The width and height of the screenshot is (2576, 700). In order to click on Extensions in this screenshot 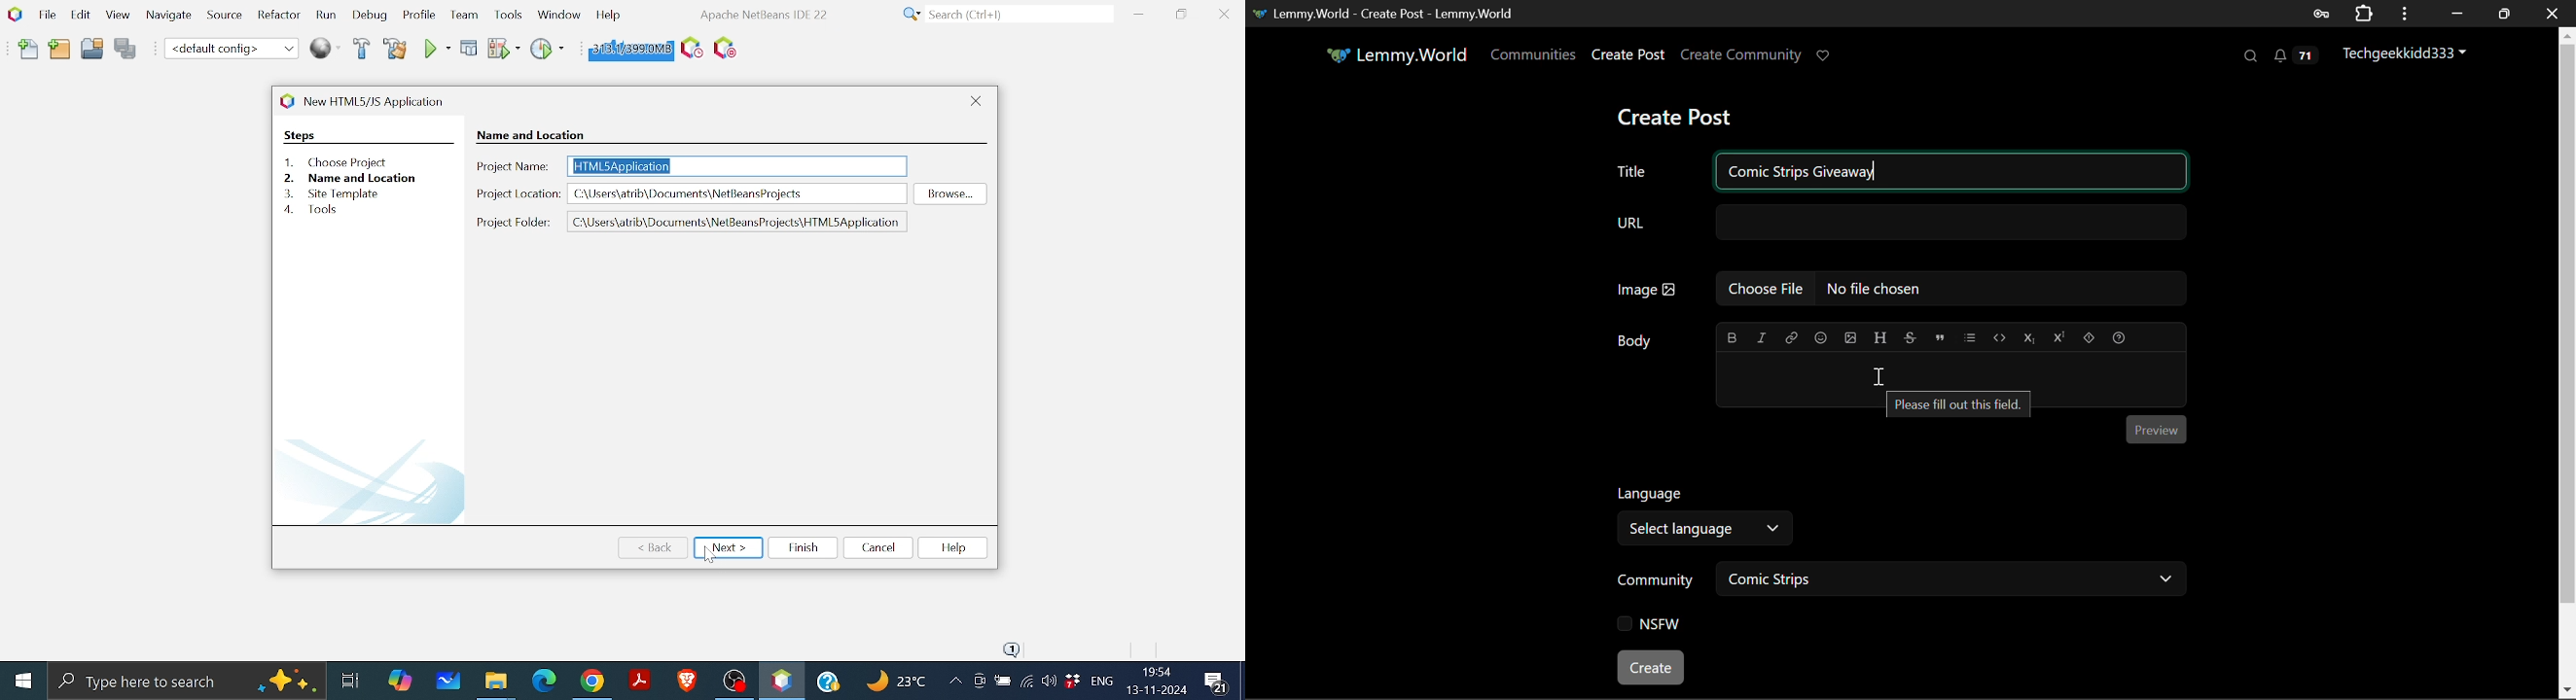, I will do `click(2364, 13)`.